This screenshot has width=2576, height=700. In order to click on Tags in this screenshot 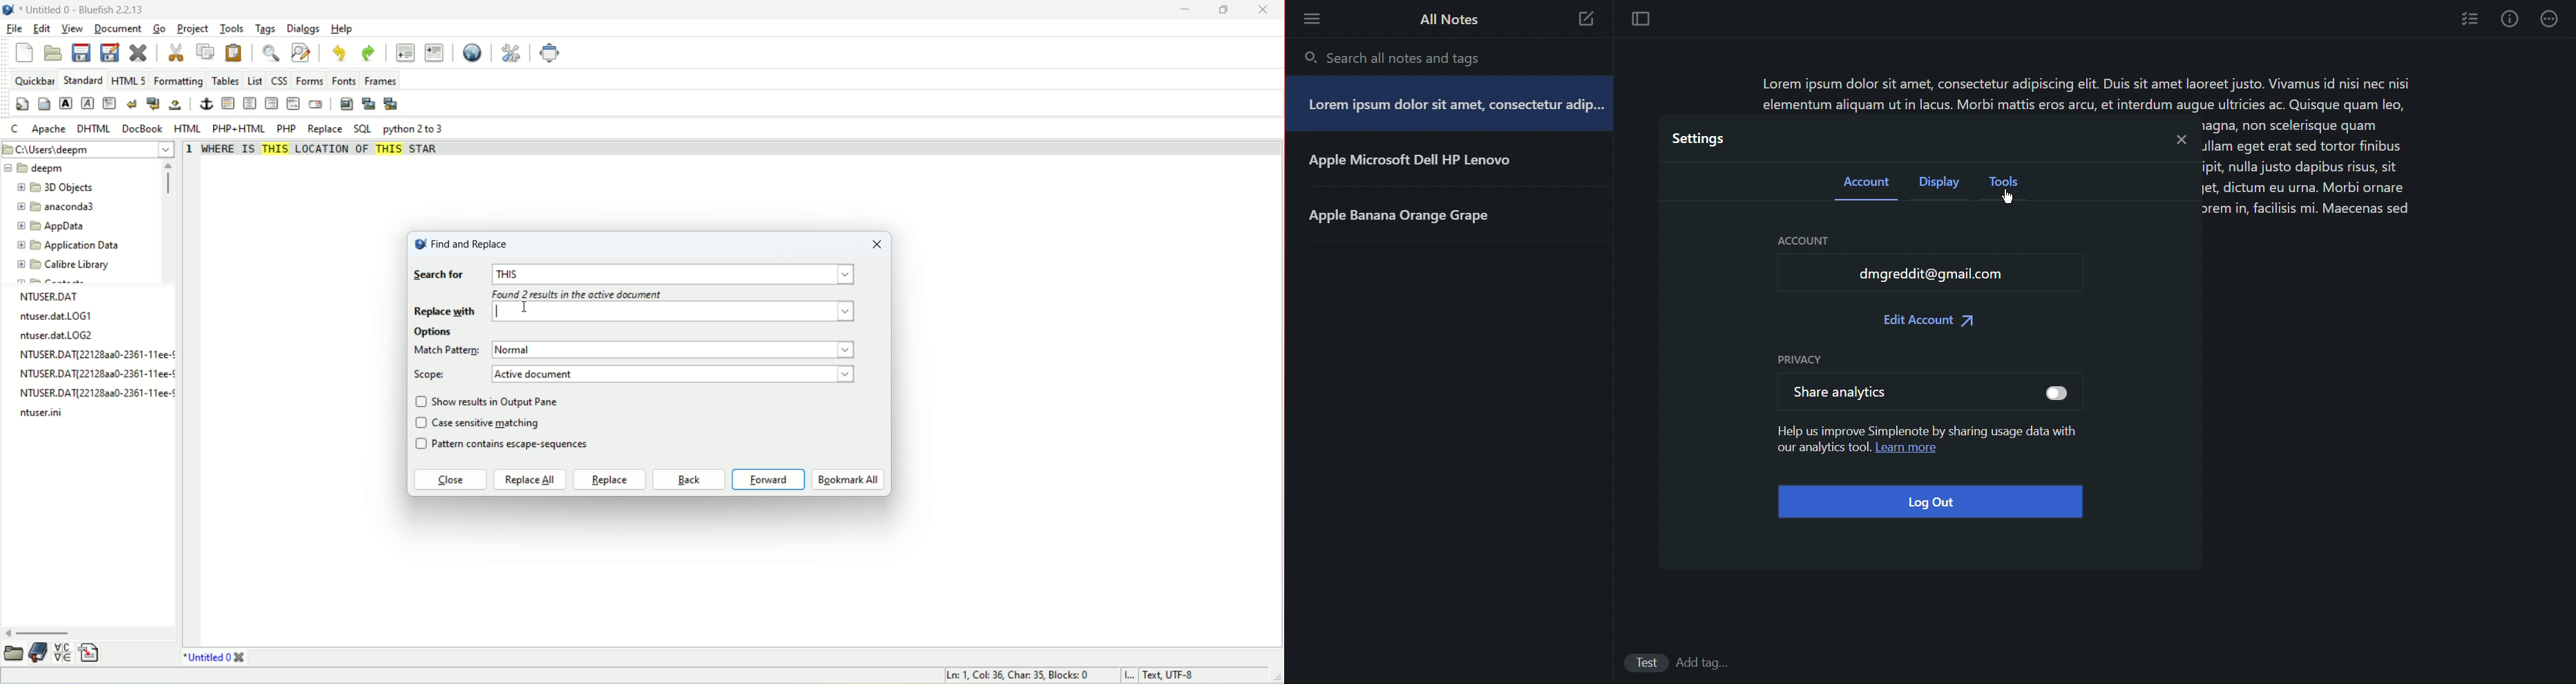, I will do `click(1708, 661)`.